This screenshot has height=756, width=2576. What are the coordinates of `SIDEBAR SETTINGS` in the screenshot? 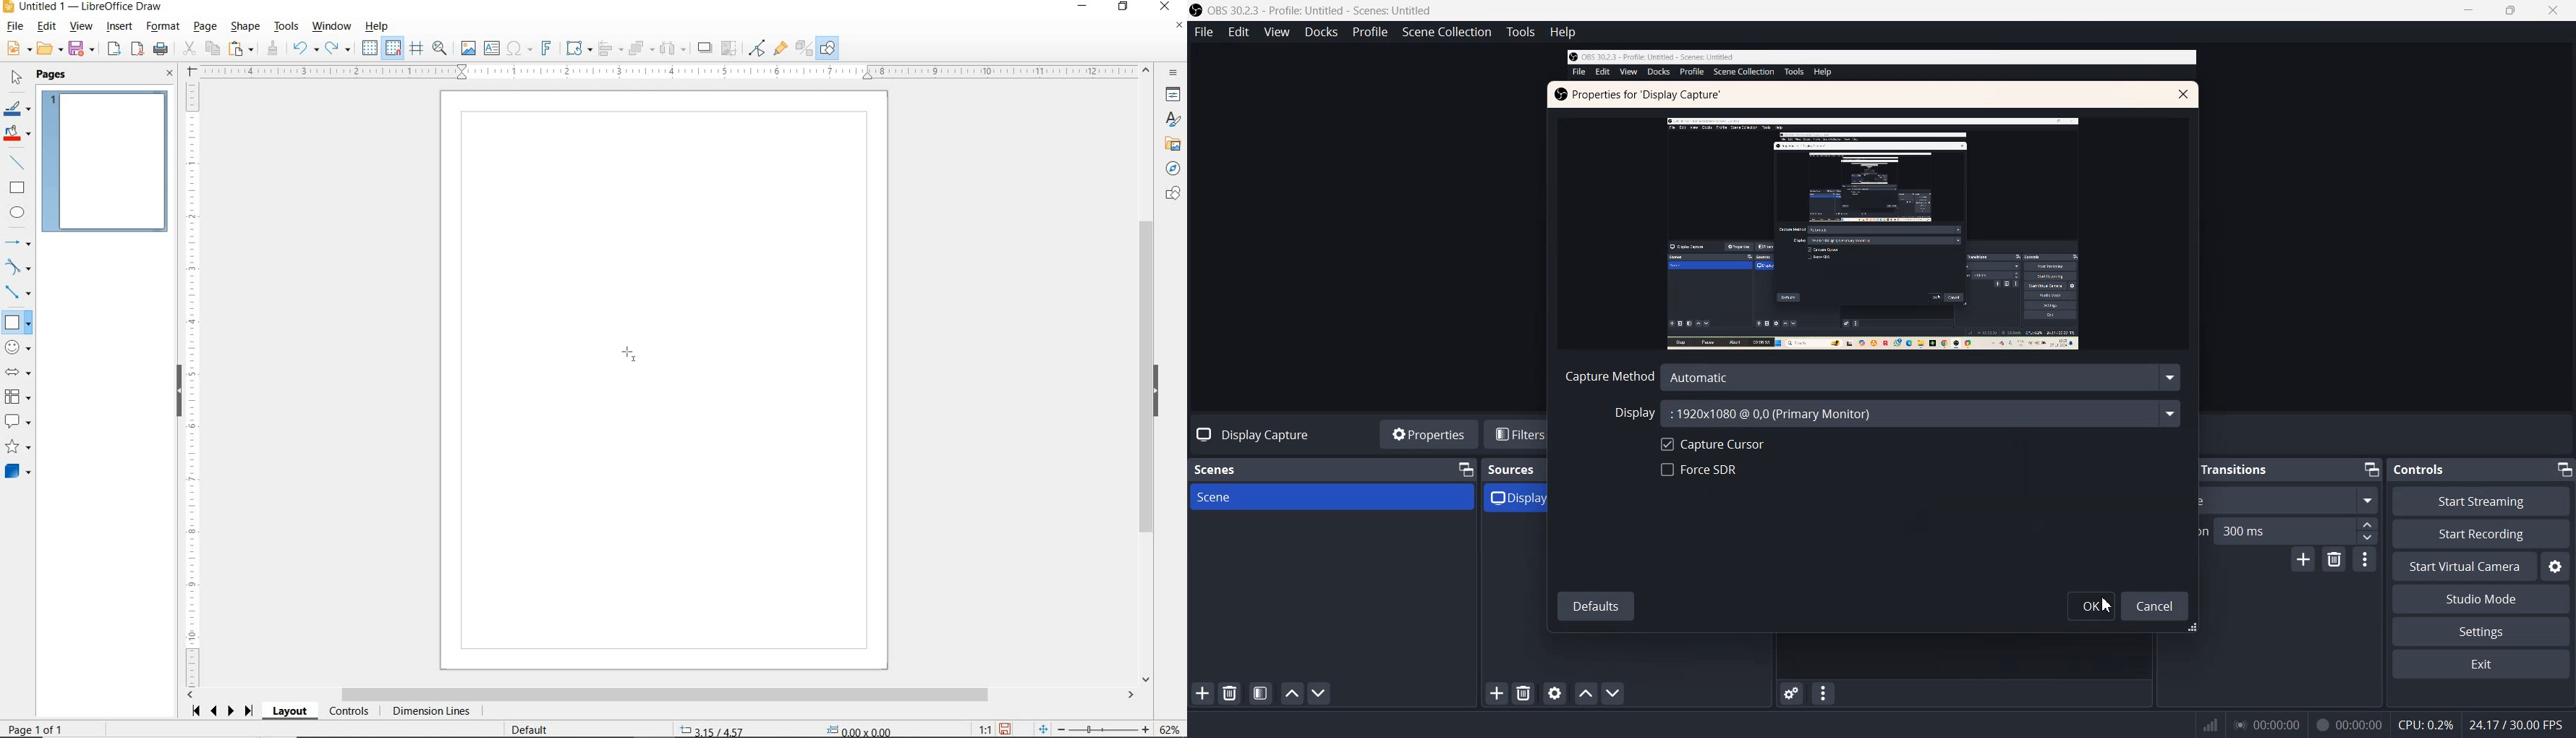 It's located at (1175, 74).